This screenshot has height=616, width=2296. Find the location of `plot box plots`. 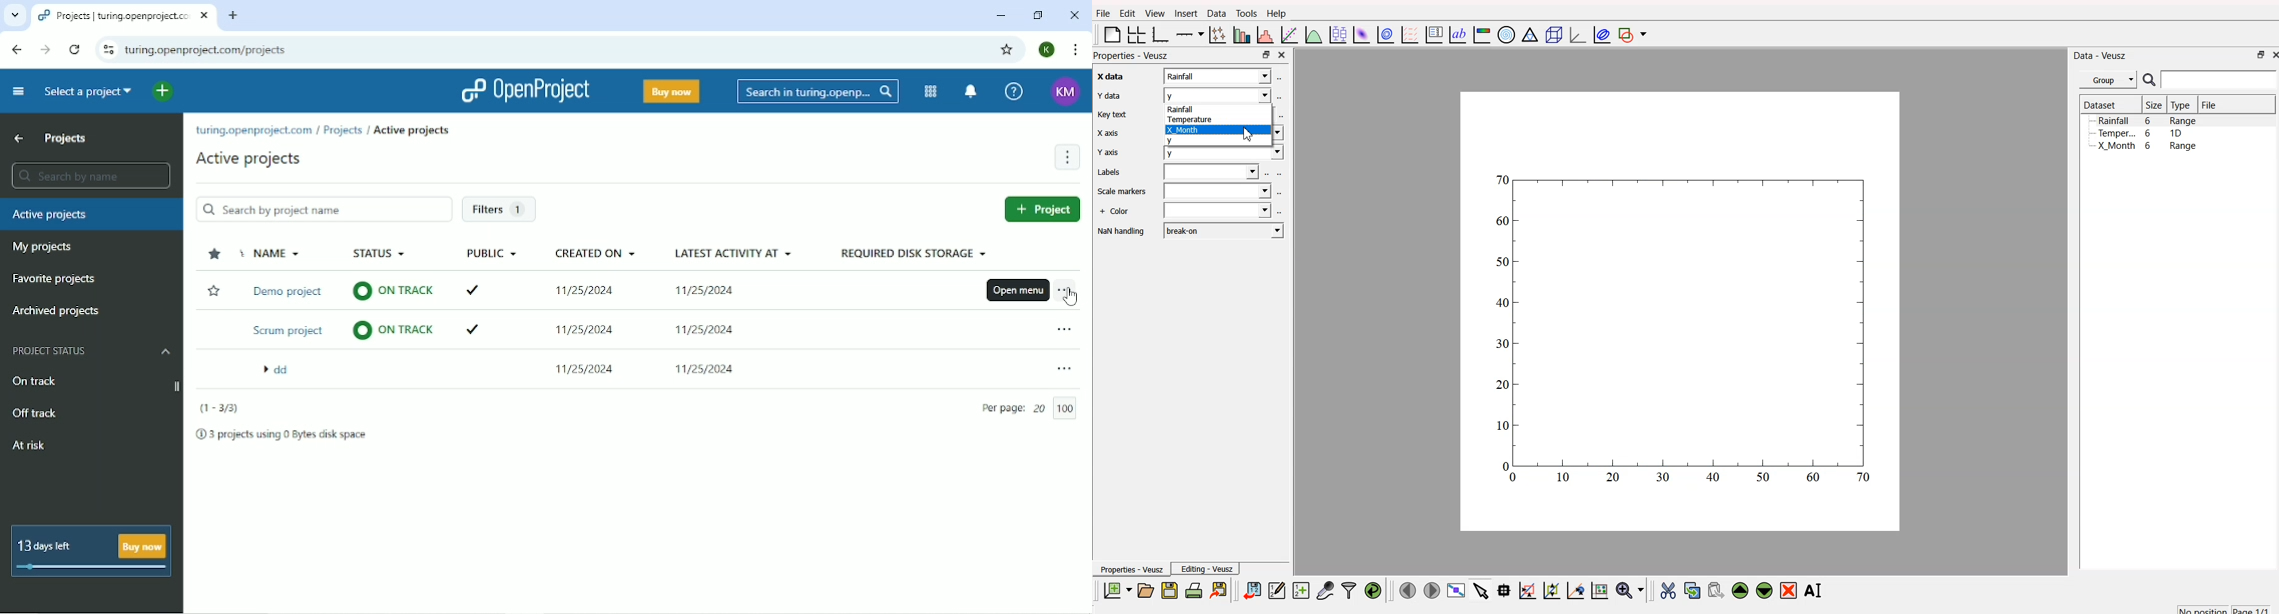

plot box plots is located at coordinates (1338, 33).